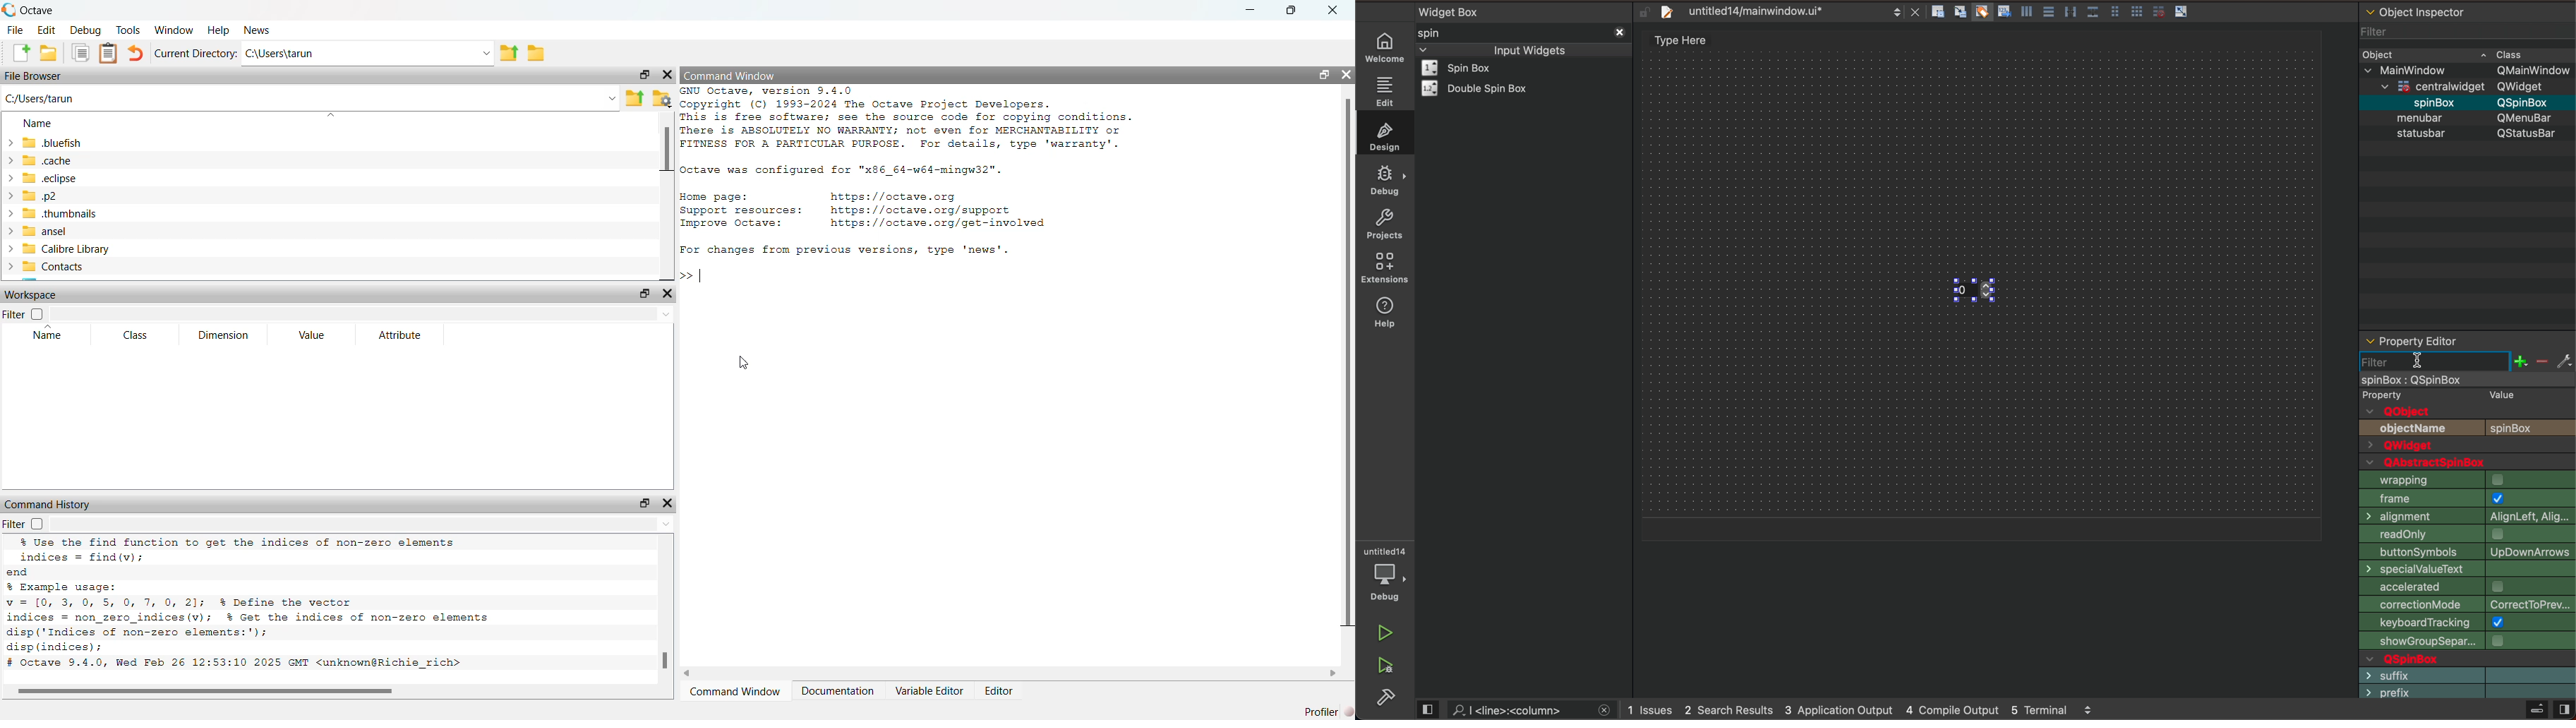 The image size is (2576, 728). Describe the element at coordinates (2469, 361) in the screenshot. I see `before typing` at that location.